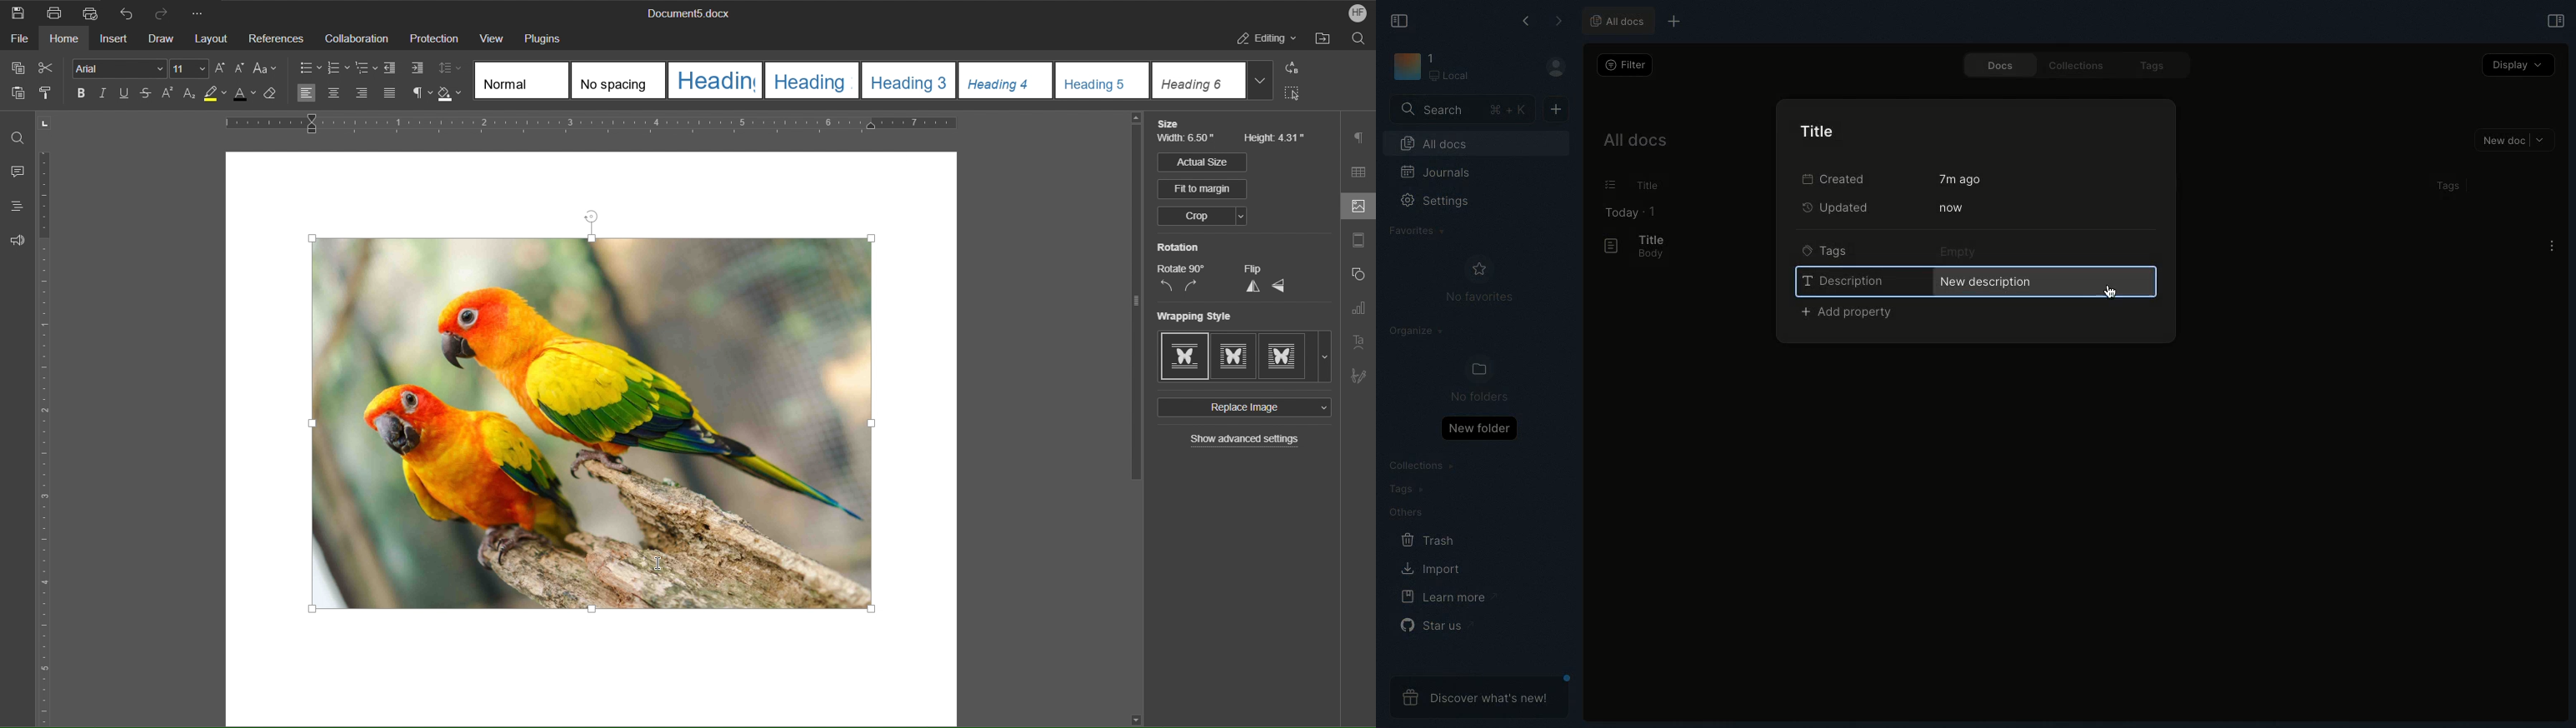 This screenshot has width=2576, height=728. I want to click on Home, so click(65, 41).